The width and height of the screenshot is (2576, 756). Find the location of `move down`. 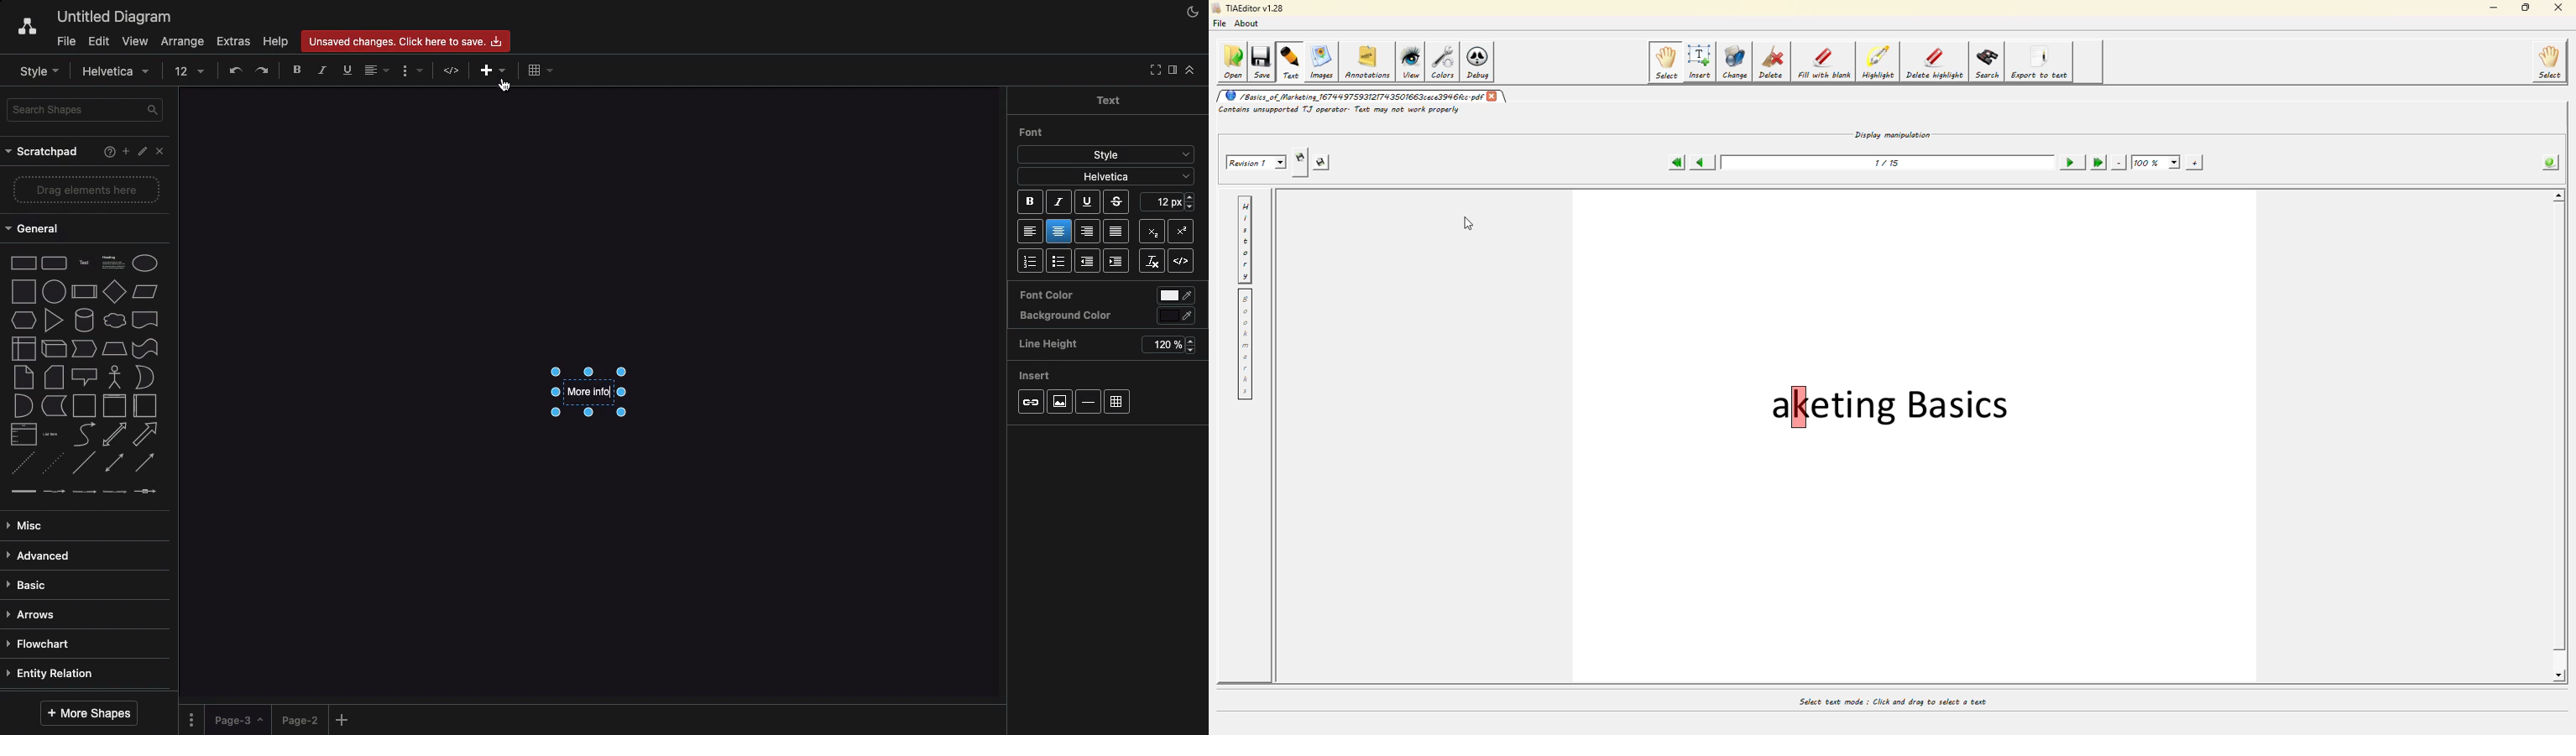

move down is located at coordinates (2561, 676).